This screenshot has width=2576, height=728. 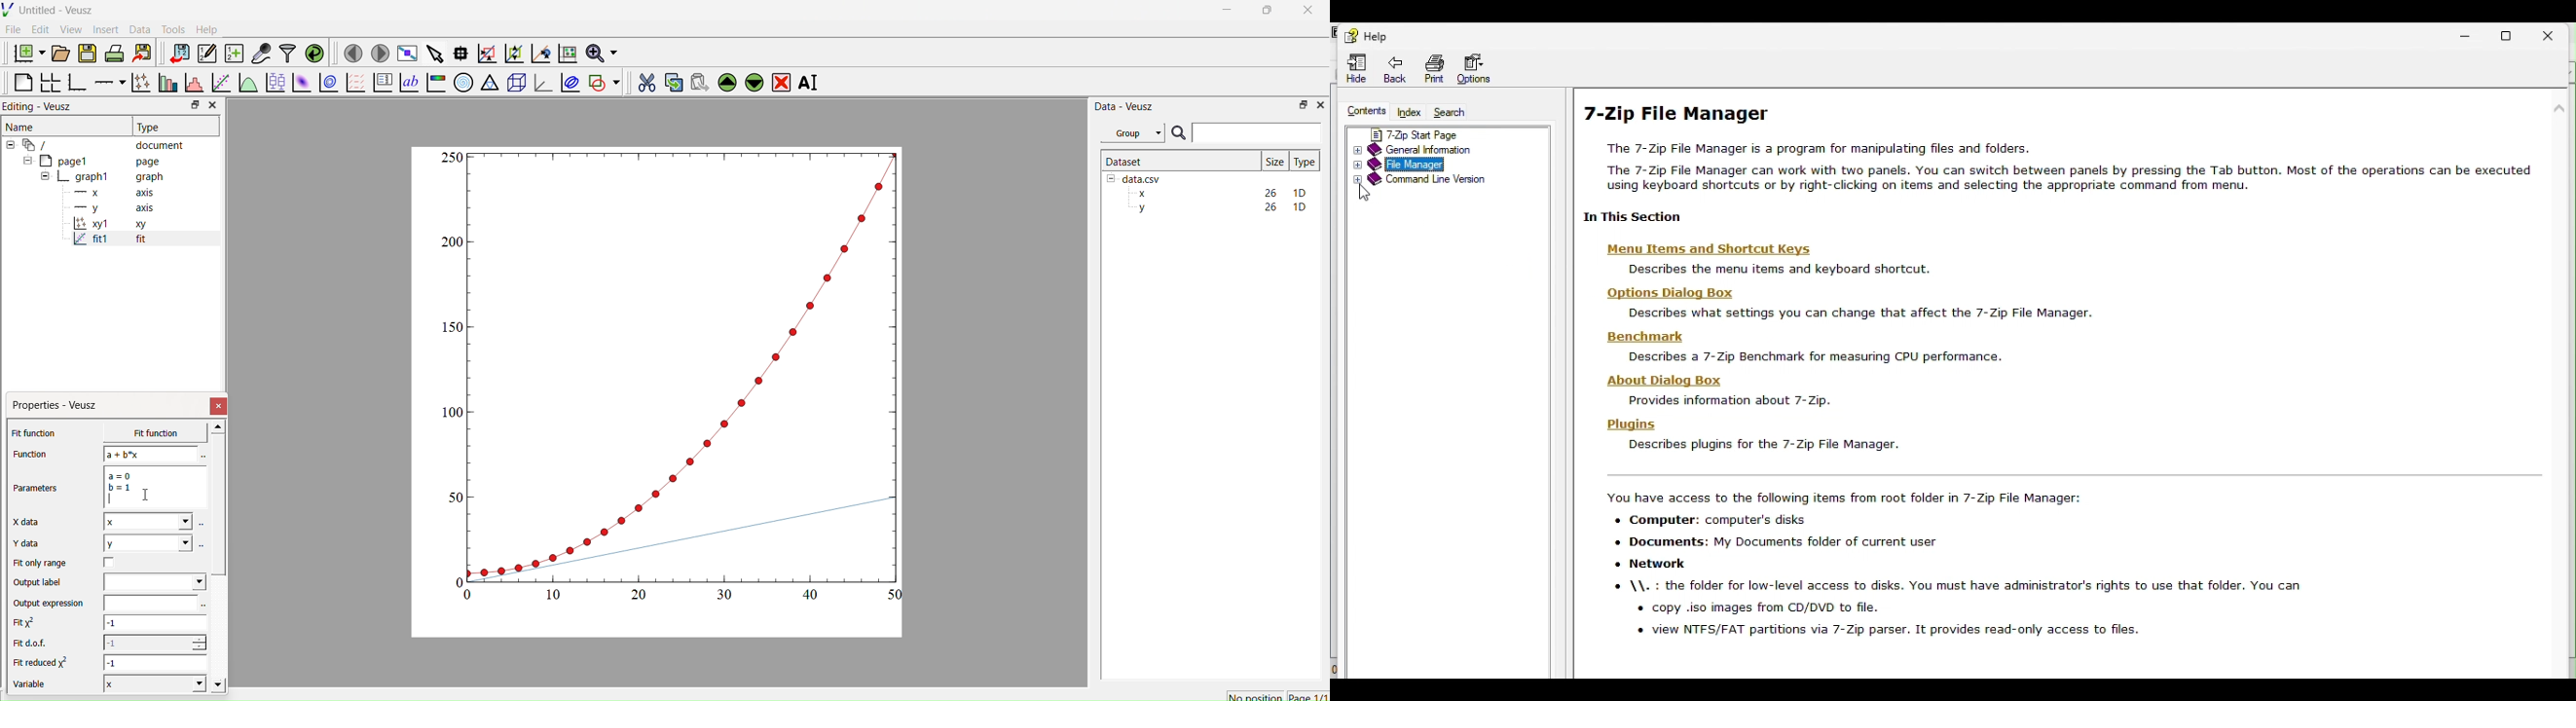 I want to click on | Size, so click(x=1274, y=160).